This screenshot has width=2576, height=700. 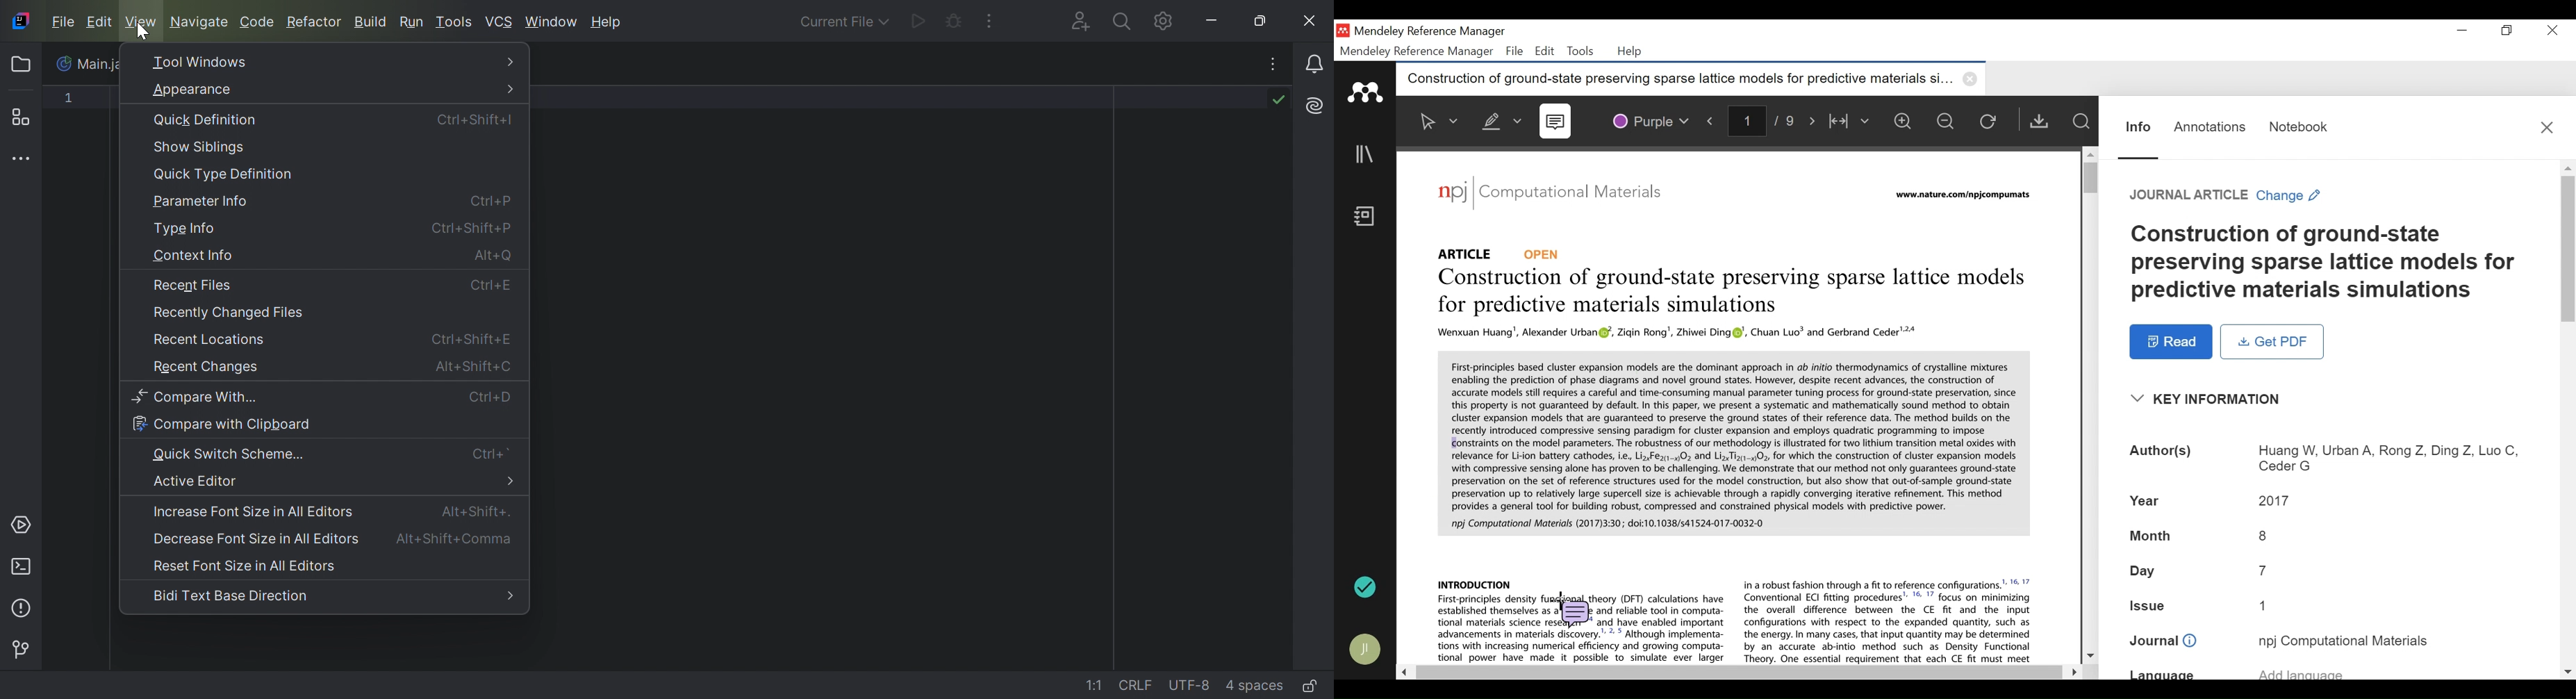 What do you see at coordinates (2328, 501) in the screenshot?
I see `Year` at bounding box center [2328, 501].